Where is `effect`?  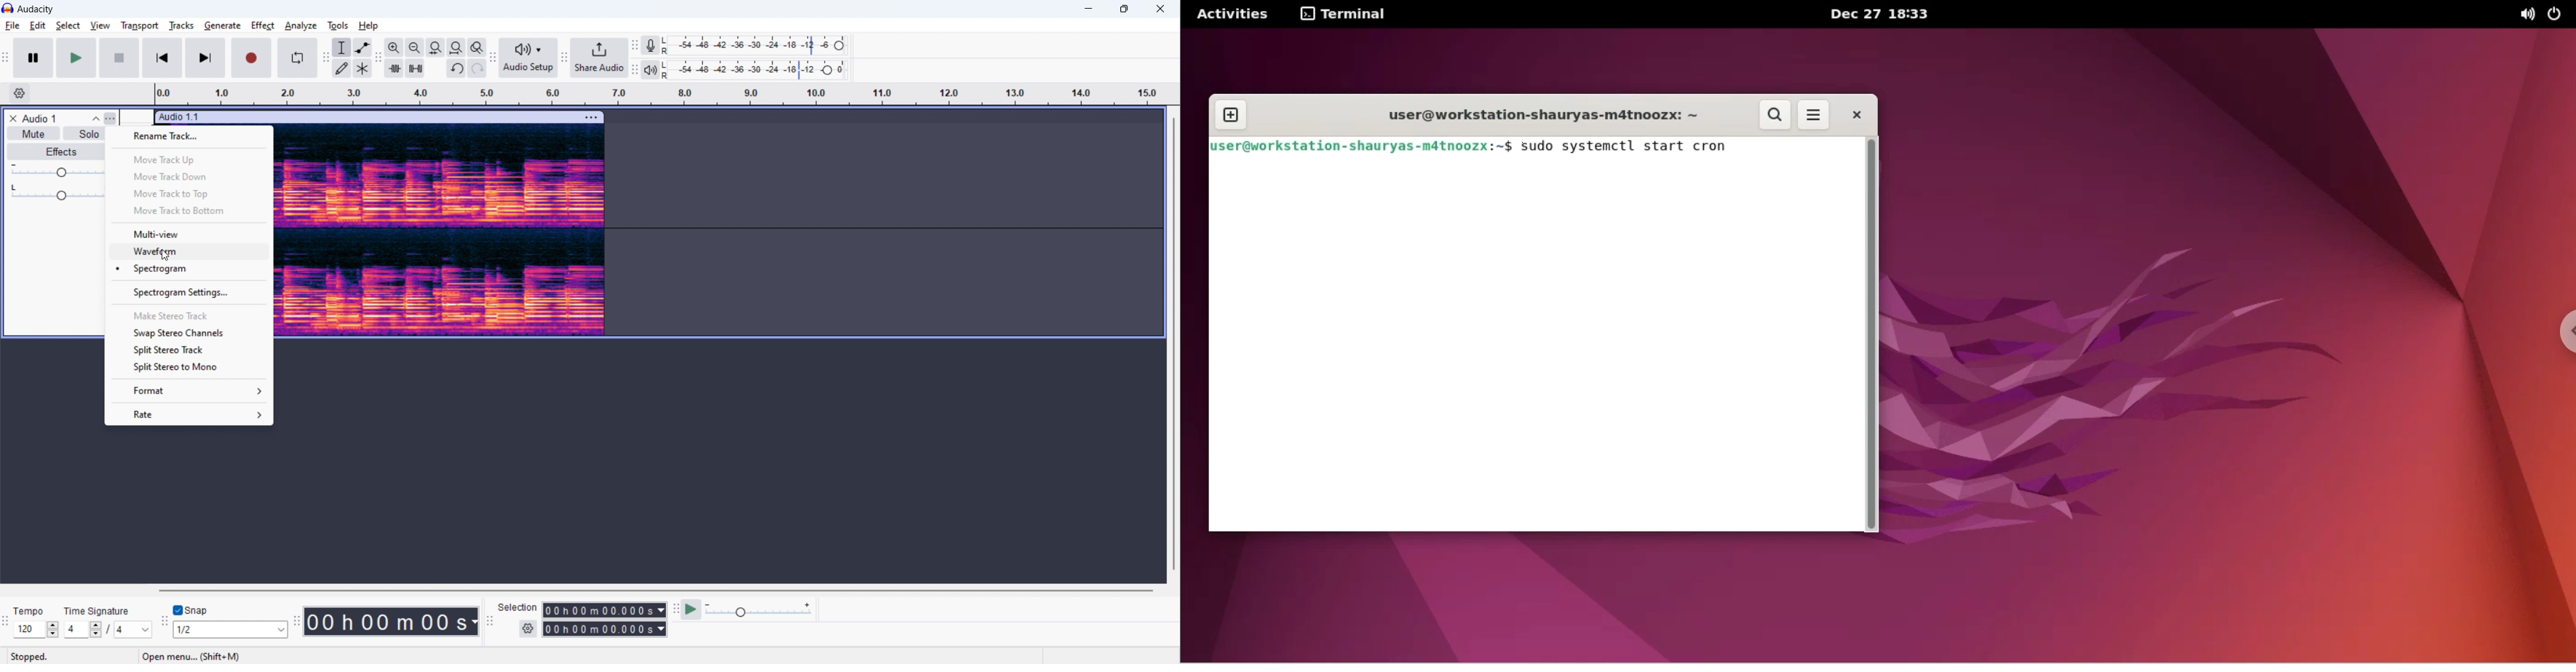 effect is located at coordinates (264, 25).